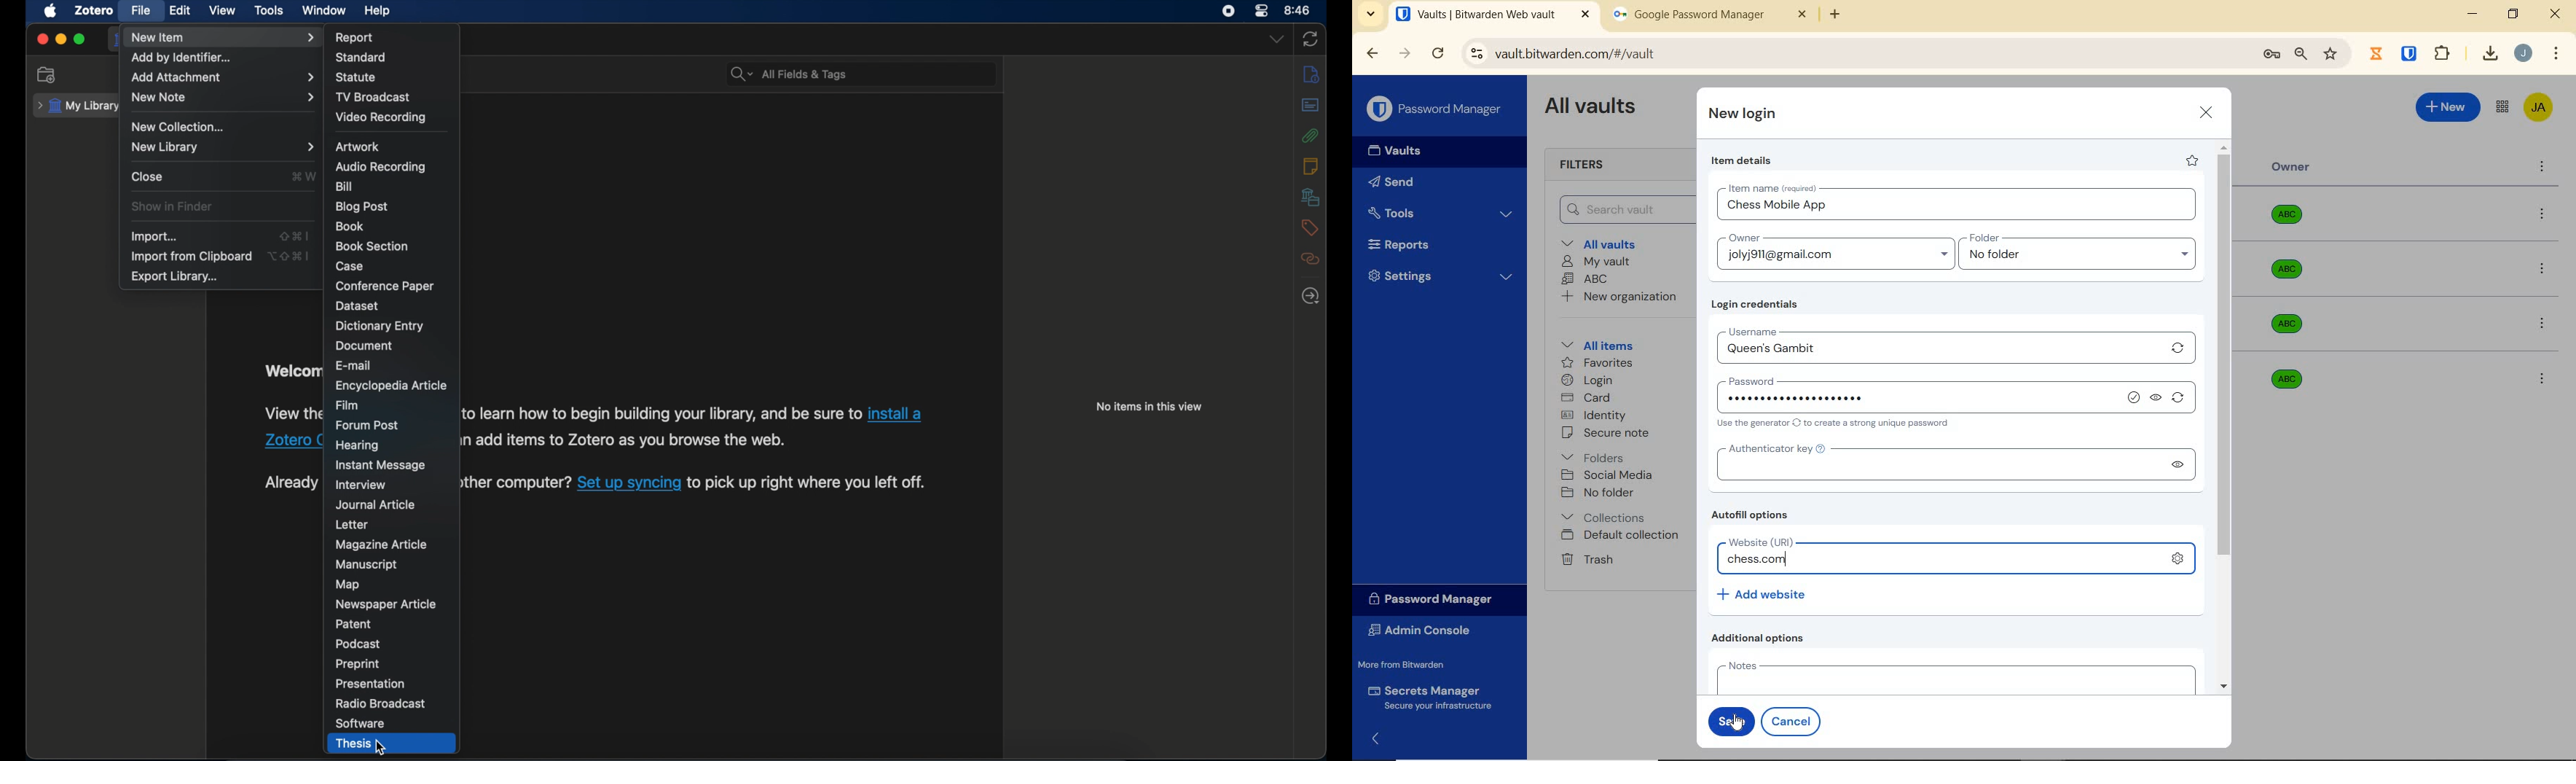  Describe the element at coordinates (1405, 53) in the screenshot. I see `forward` at that location.